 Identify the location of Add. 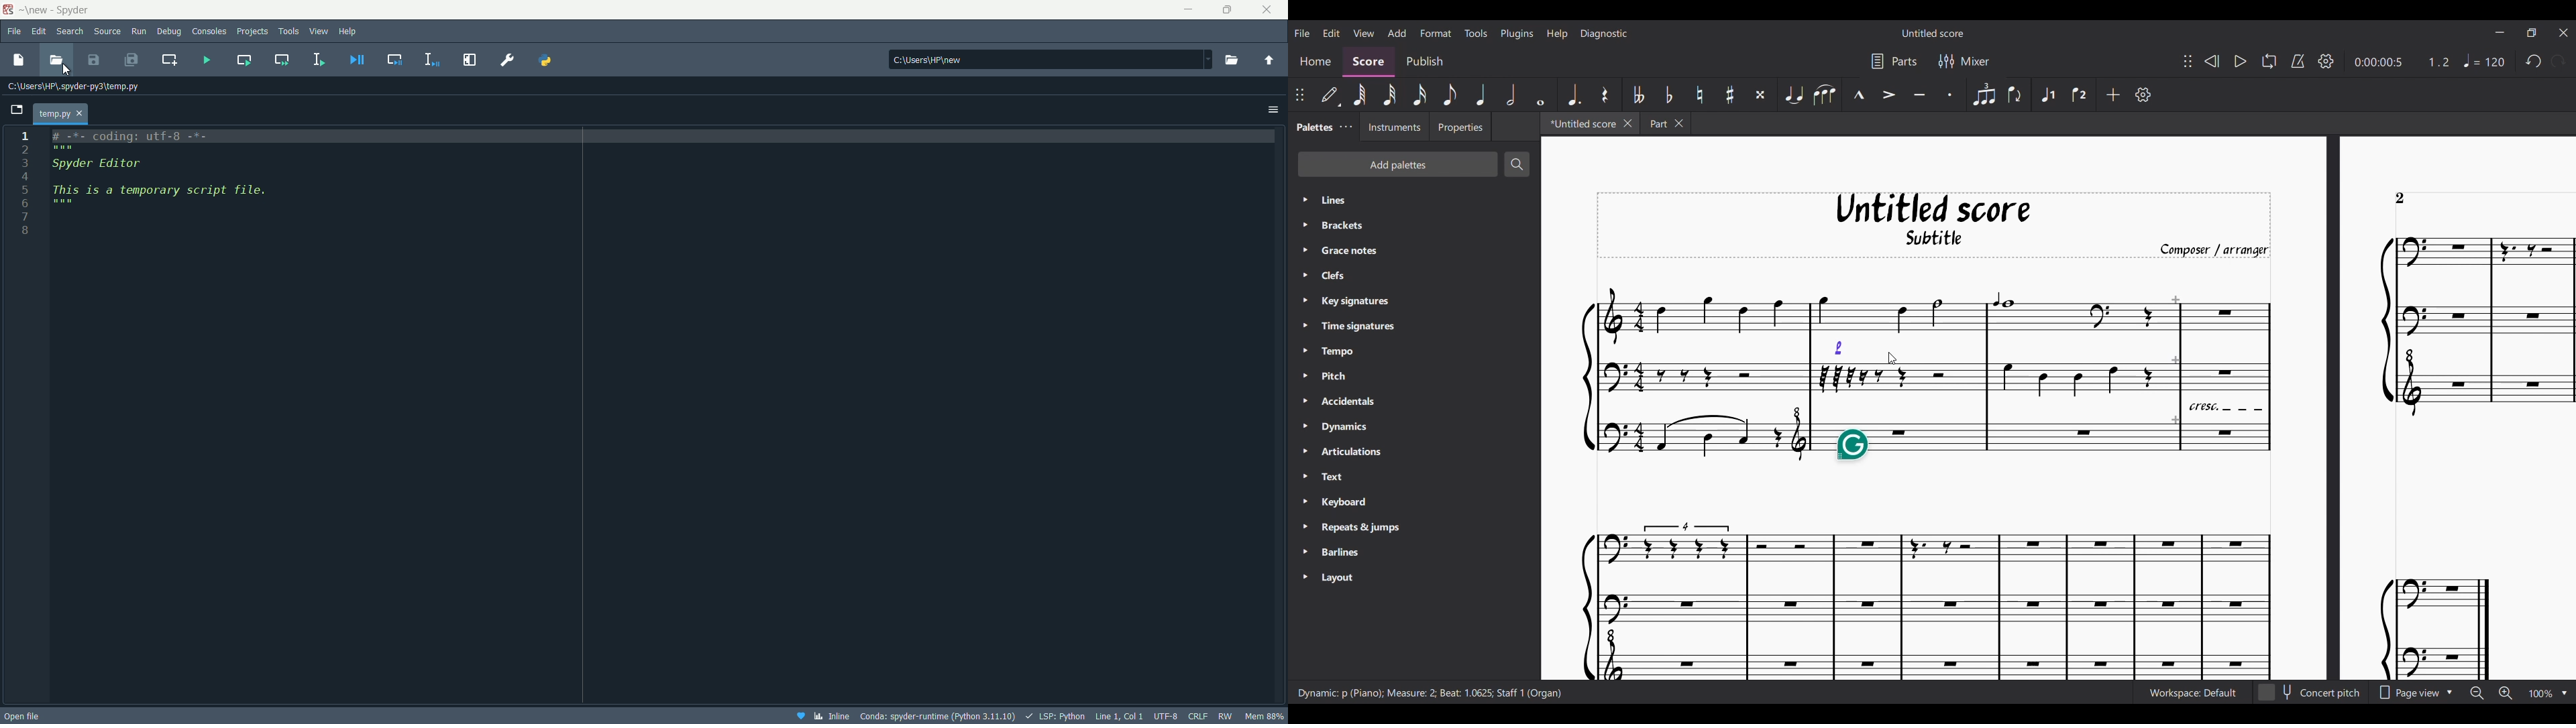
(2112, 95).